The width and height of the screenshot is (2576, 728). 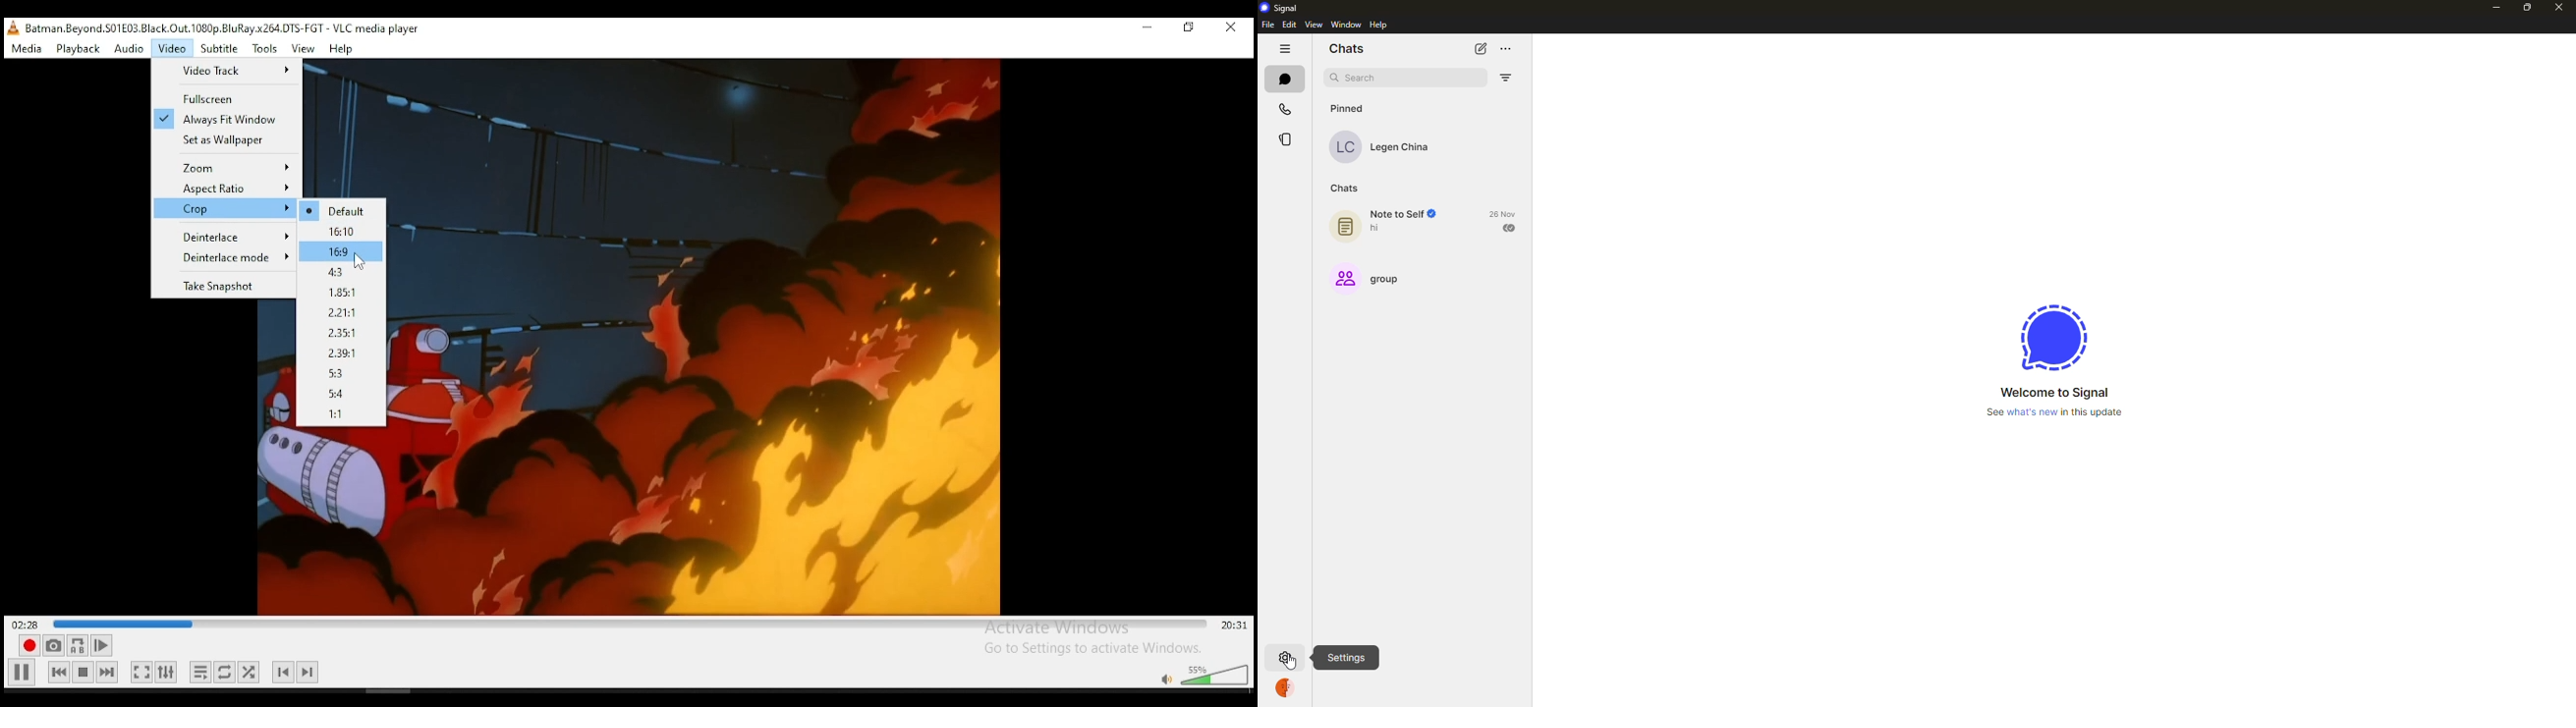 What do you see at coordinates (219, 96) in the screenshot?
I see `Full Screen` at bounding box center [219, 96].